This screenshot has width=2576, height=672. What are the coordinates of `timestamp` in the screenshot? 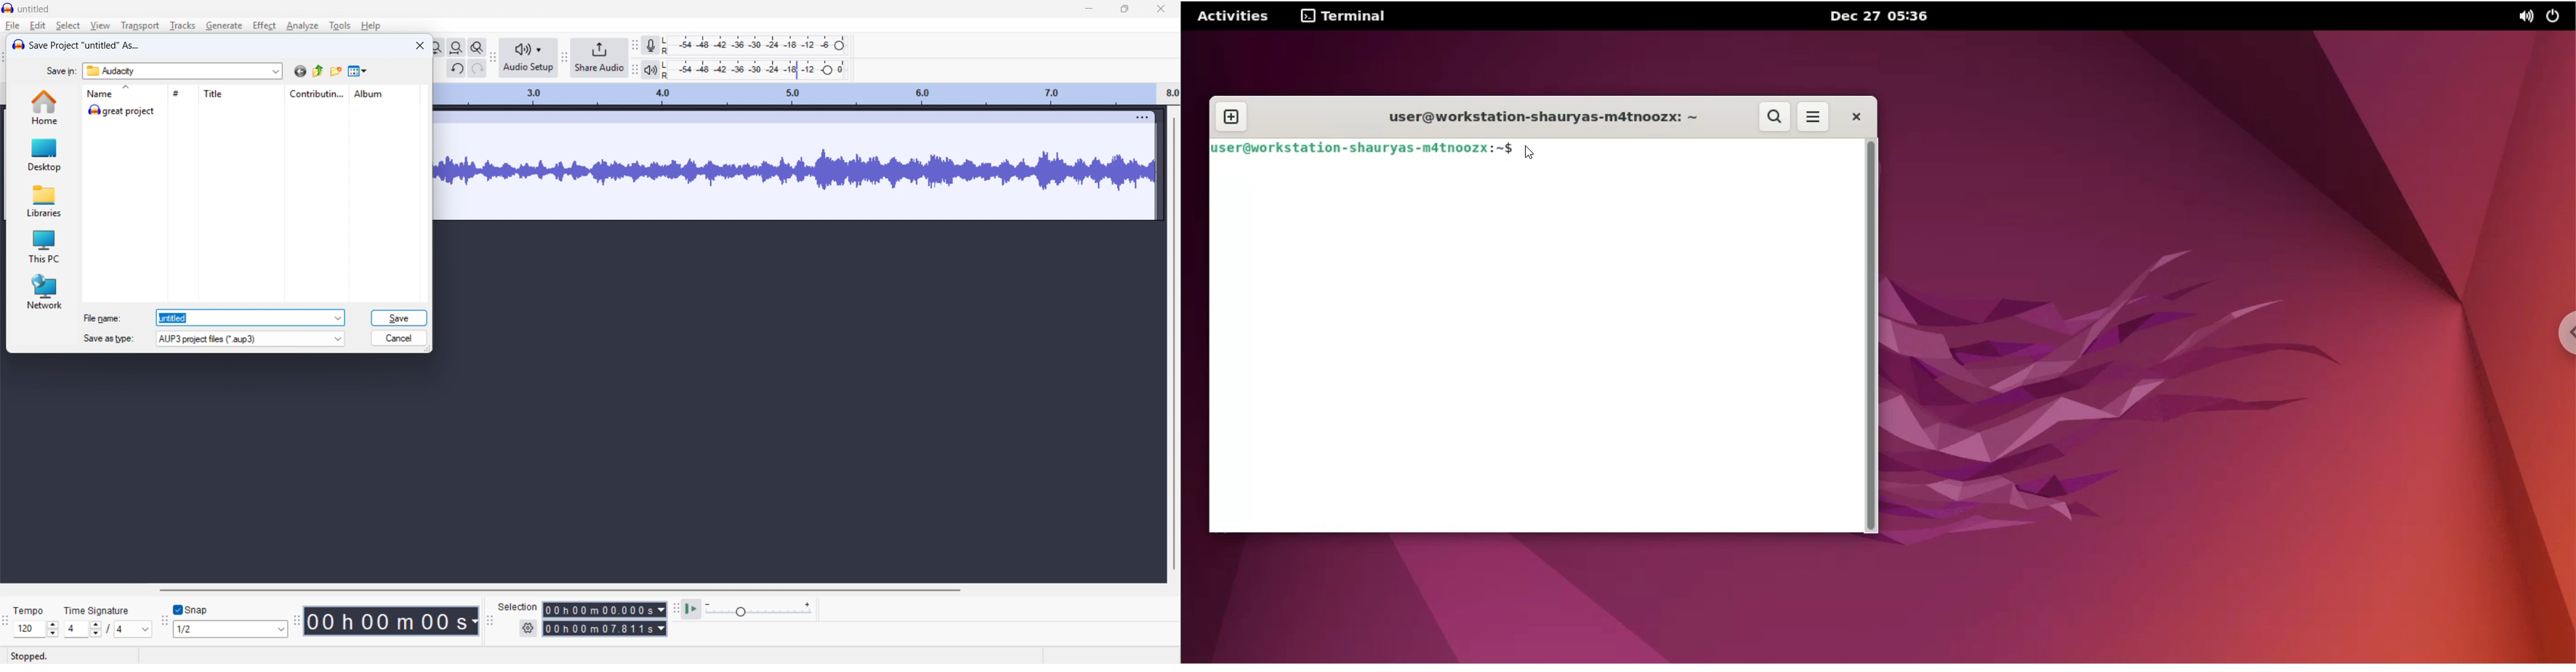 It's located at (392, 621).